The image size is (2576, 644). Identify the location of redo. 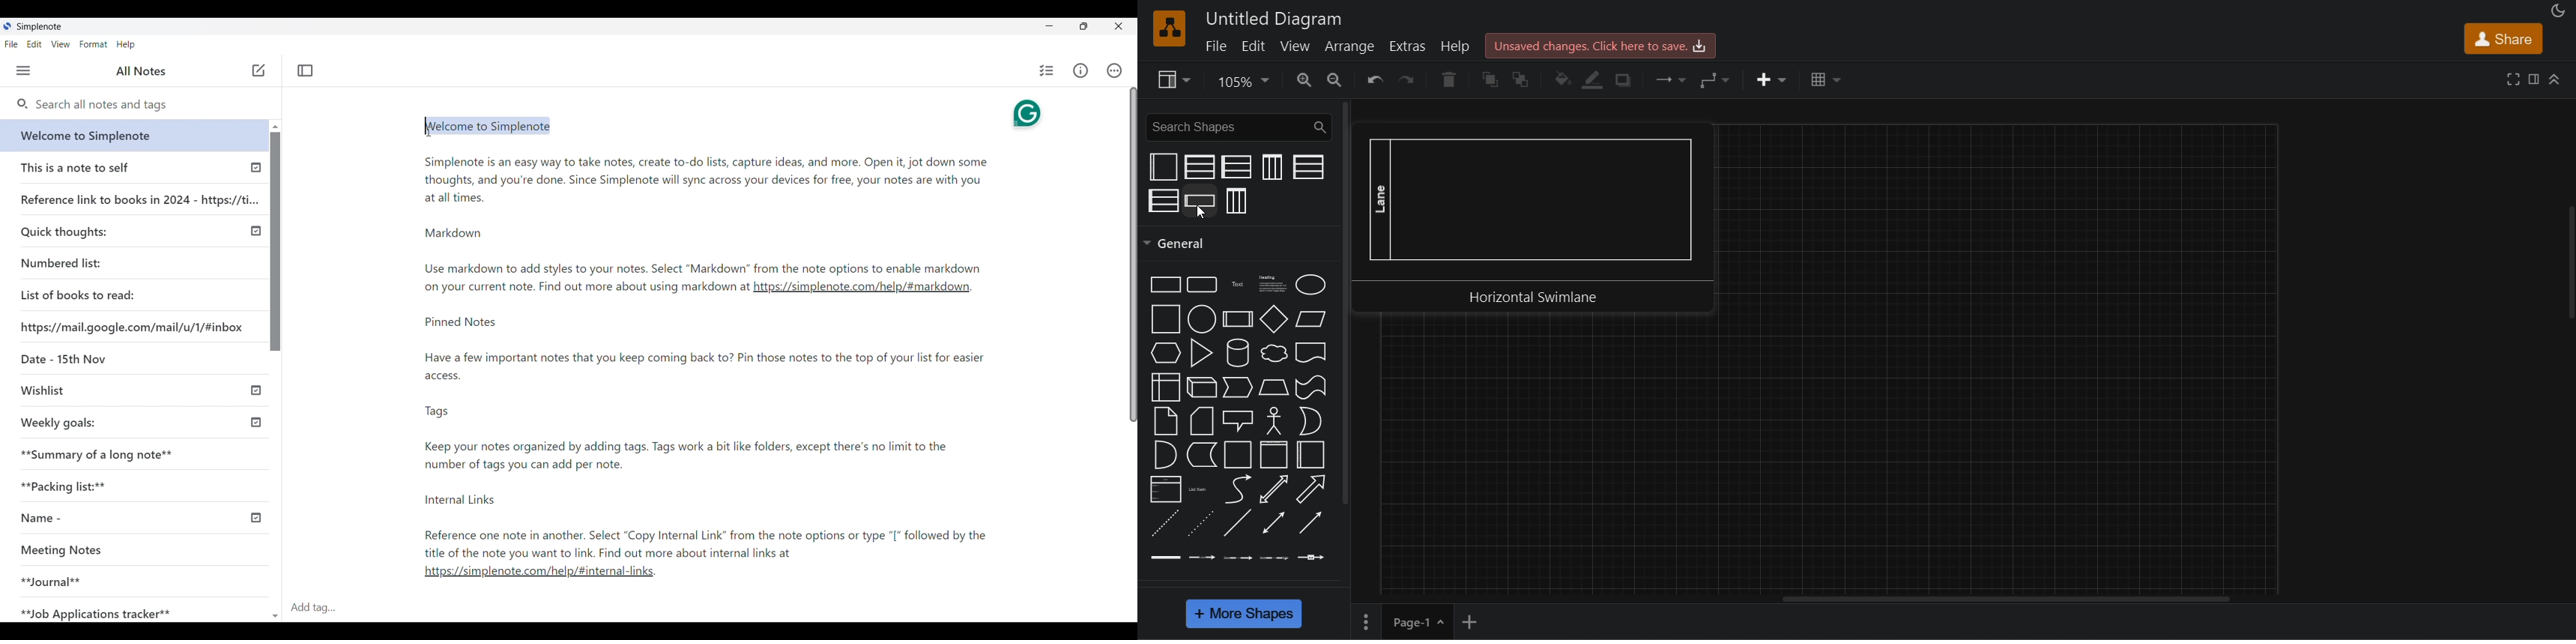
(1410, 79).